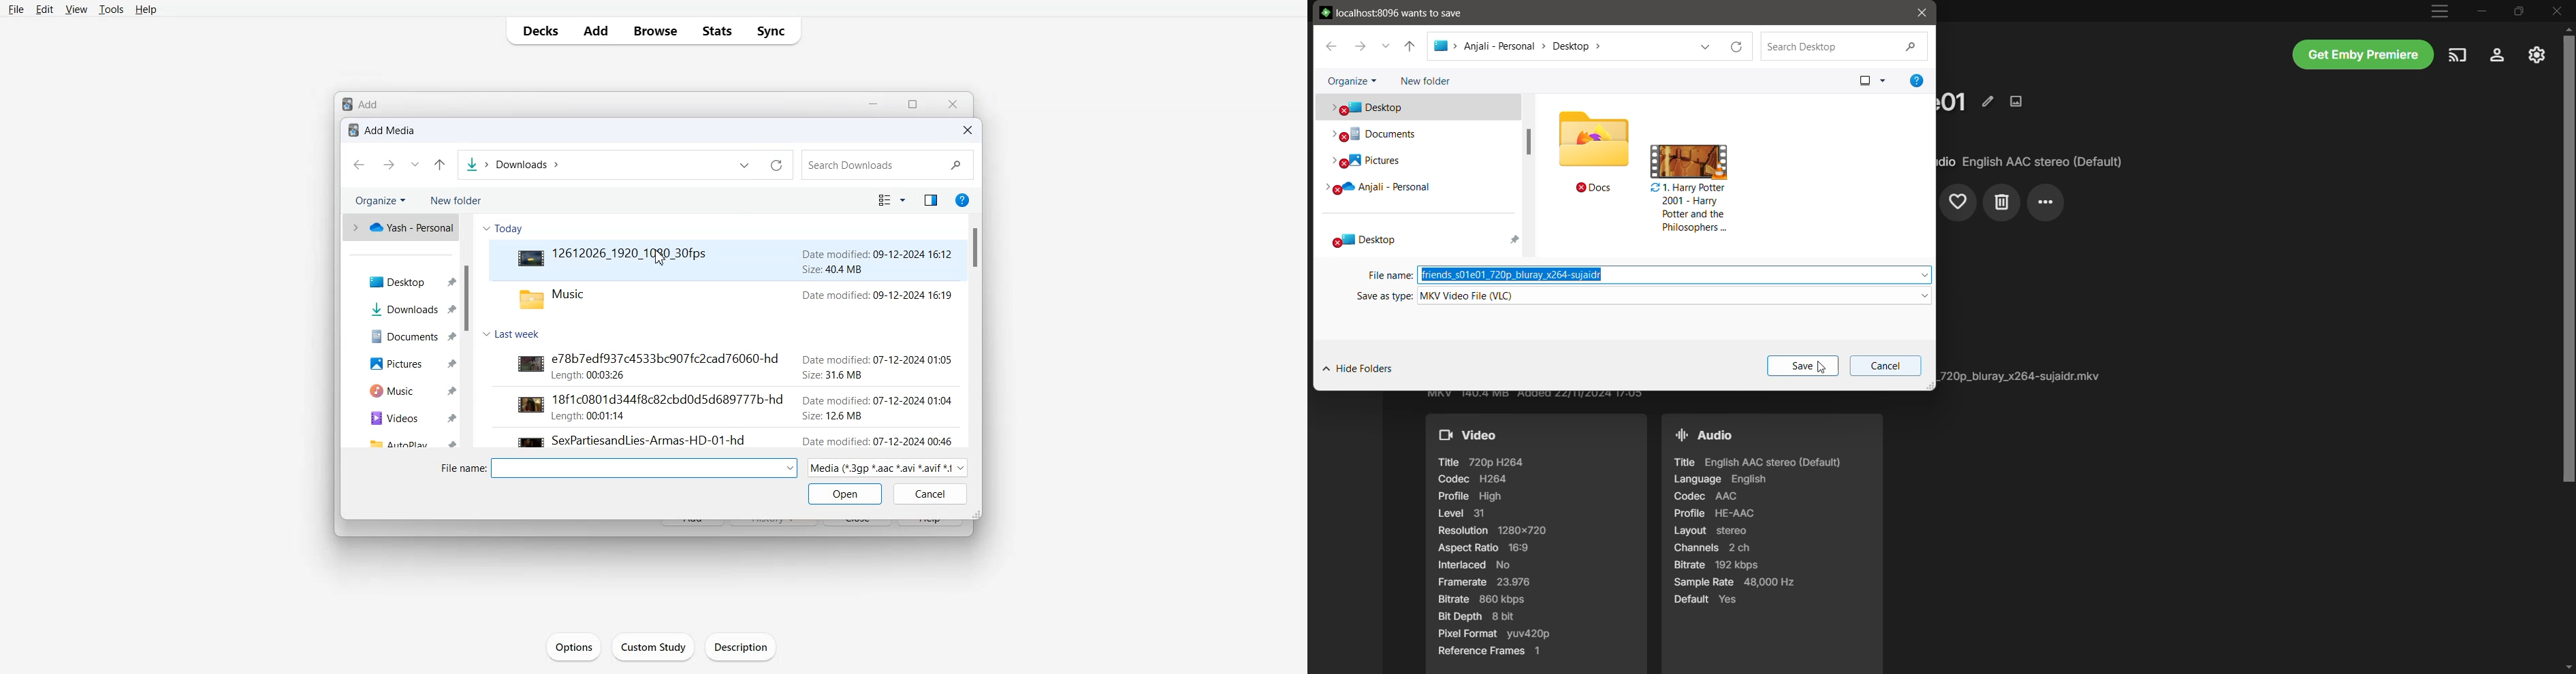 Image resolution: width=2576 pixels, height=700 pixels. I want to click on Options, so click(573, 645).